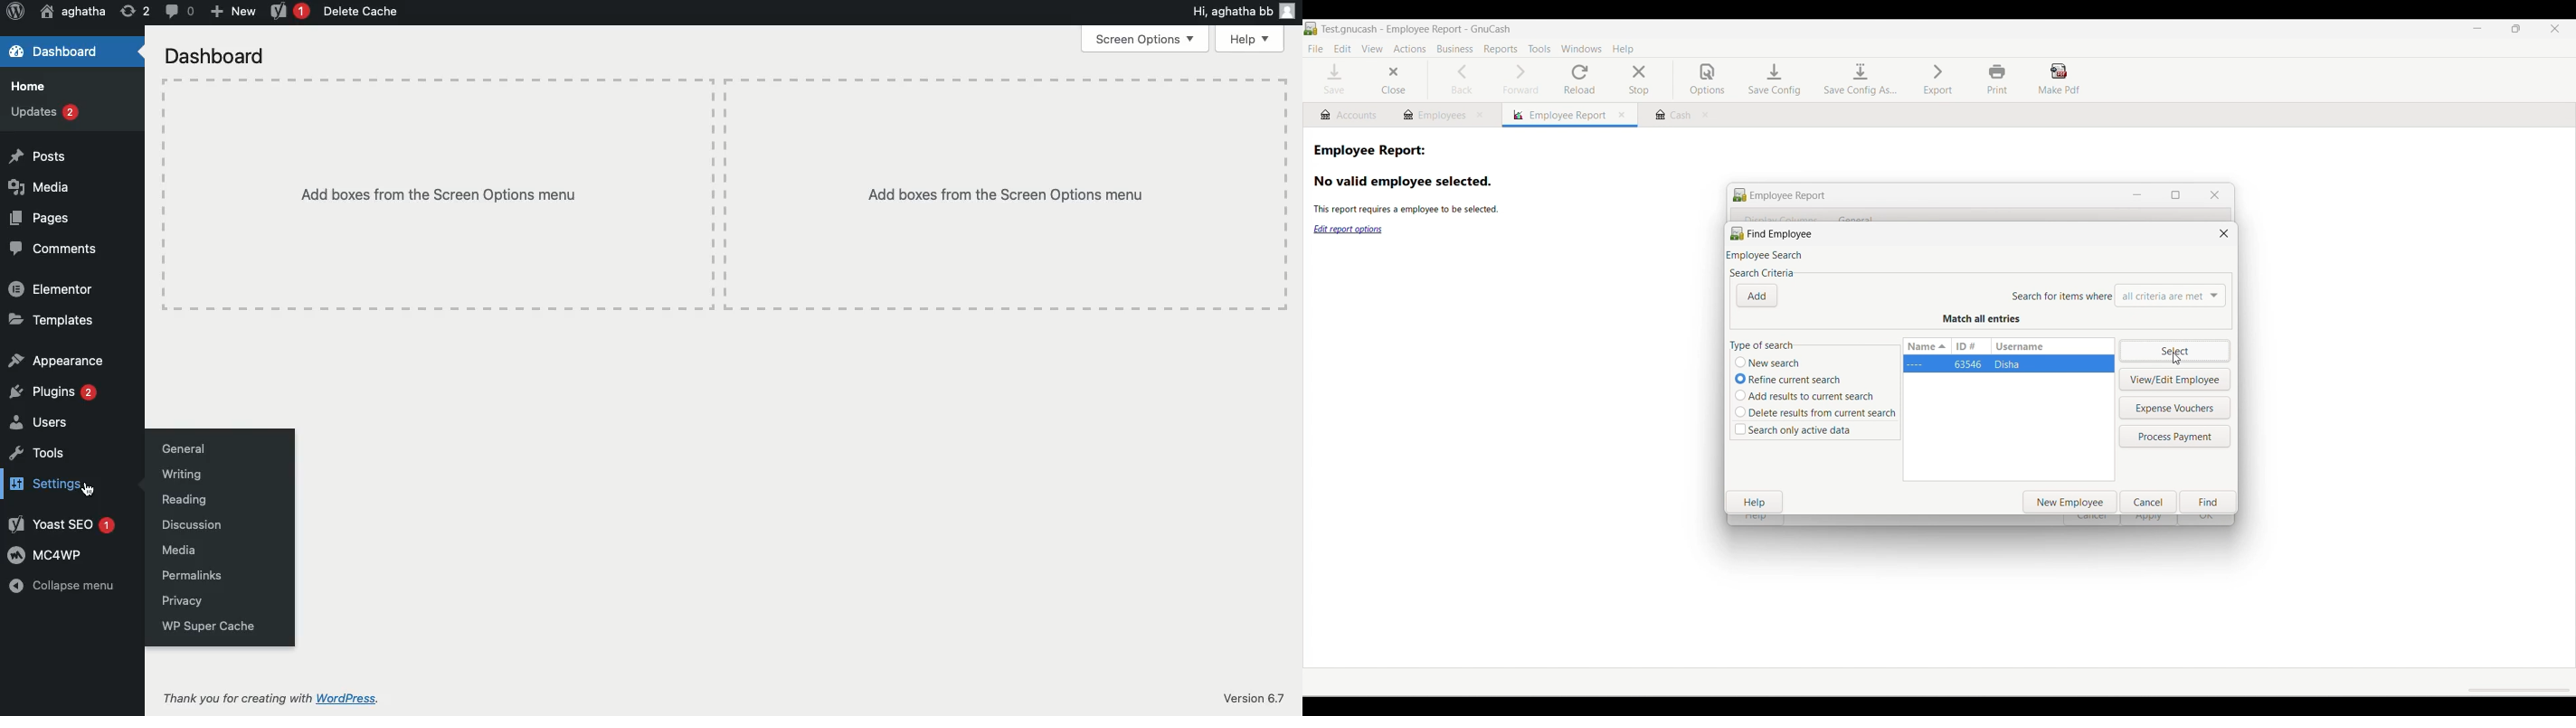  Describe the element at coordinates (51, 392) in the screenshot. I see `Plugins` at that location.